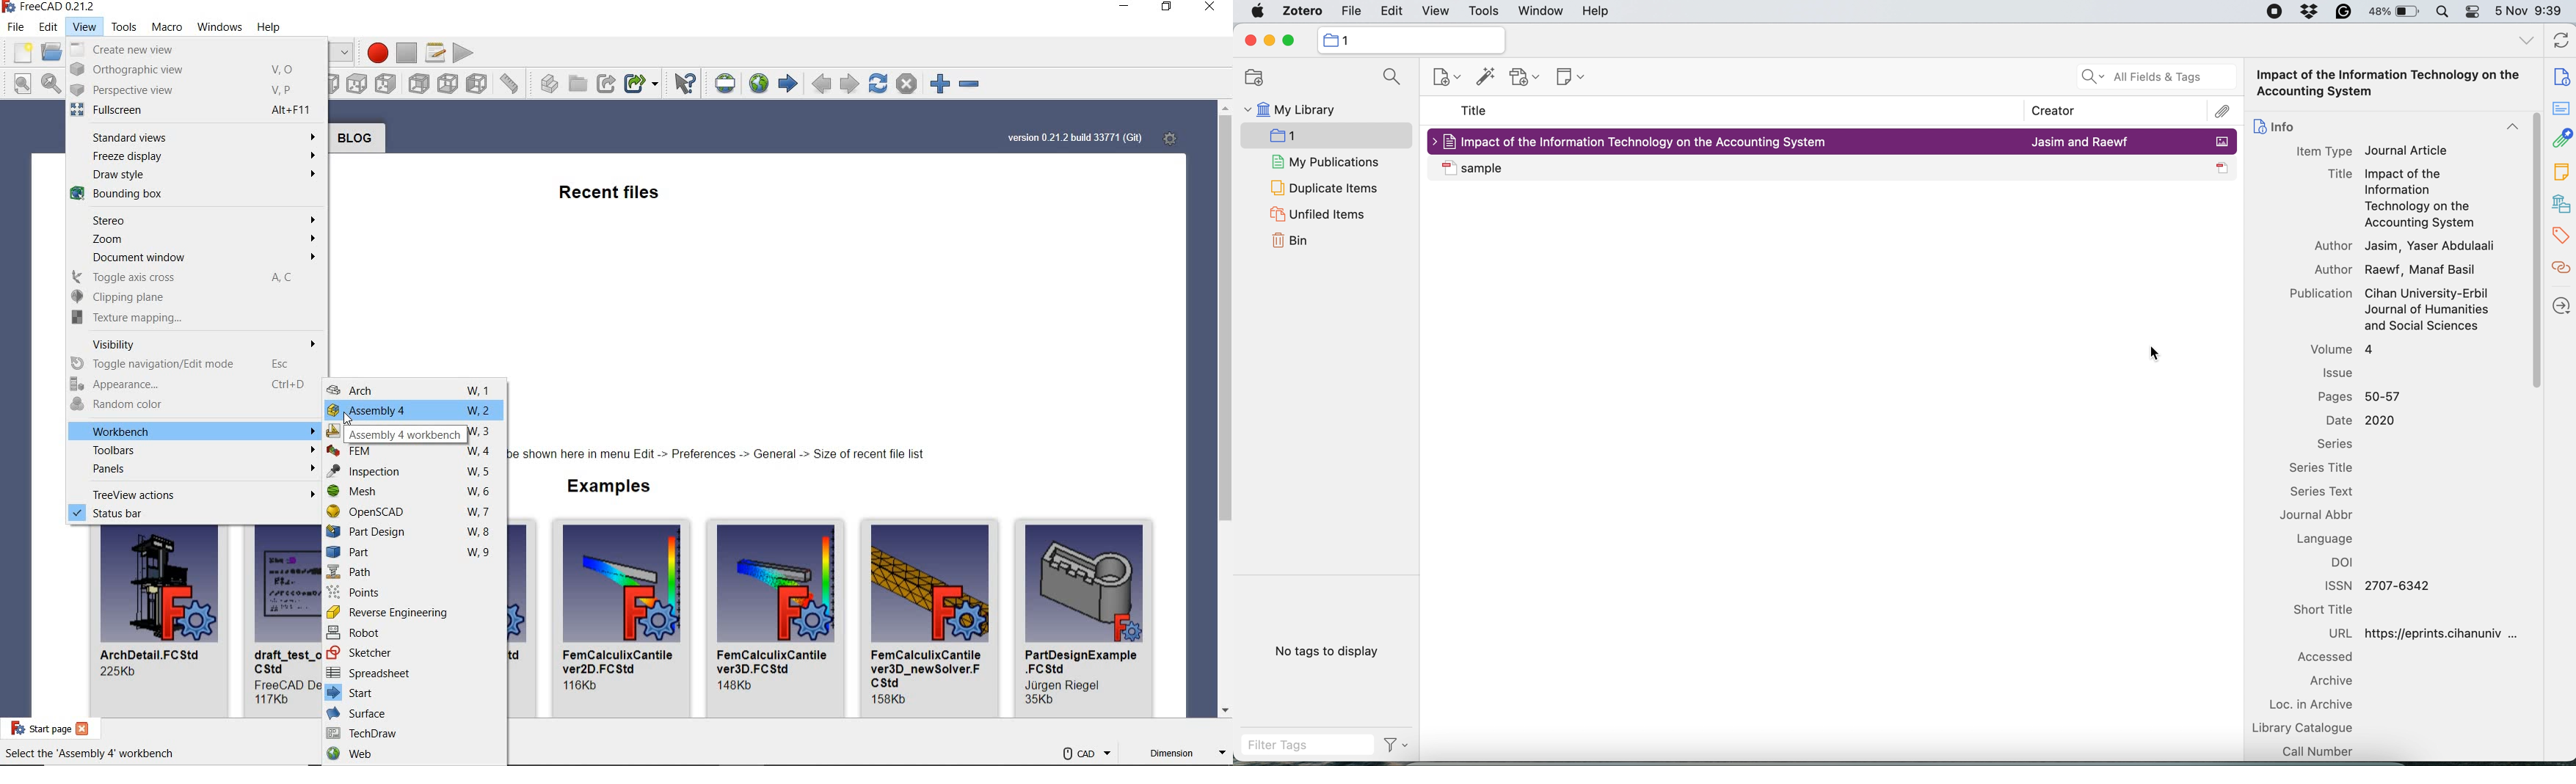  What do you see at coordinates (1268, 41) in the screenshot?
I see `minimise` at bounding box center [1268, 41].